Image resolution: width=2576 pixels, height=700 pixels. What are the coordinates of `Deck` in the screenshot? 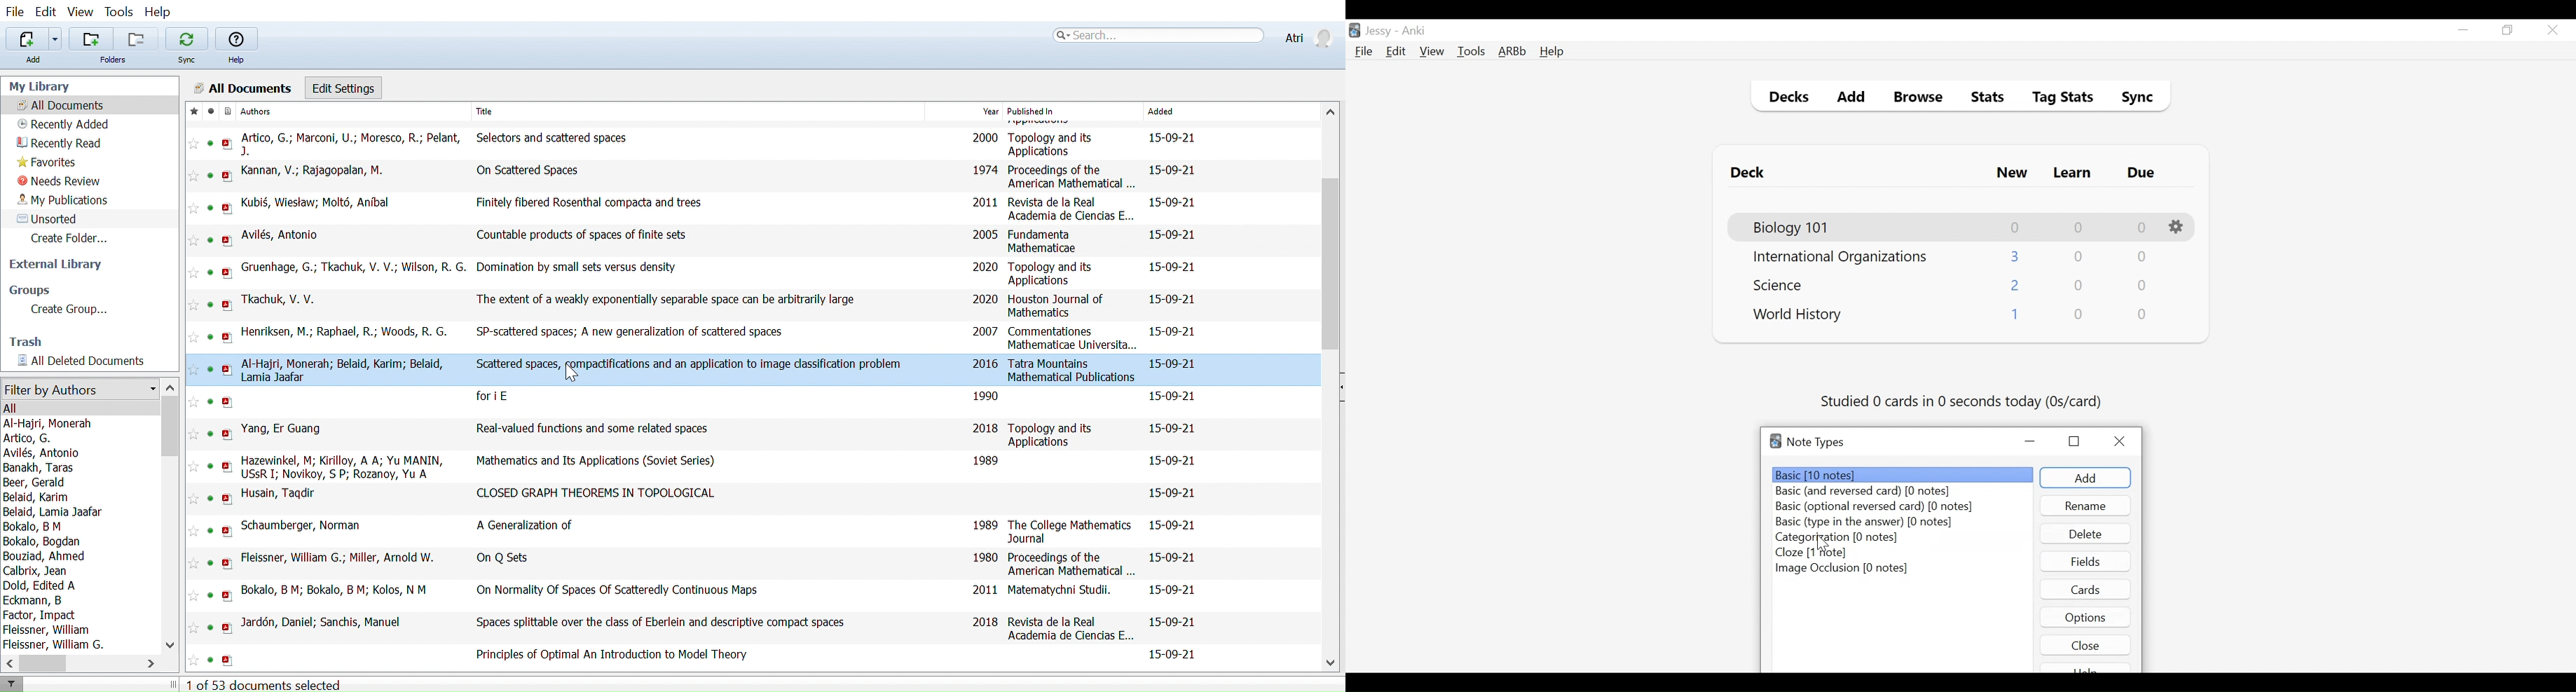 It's located at (1751, 173).